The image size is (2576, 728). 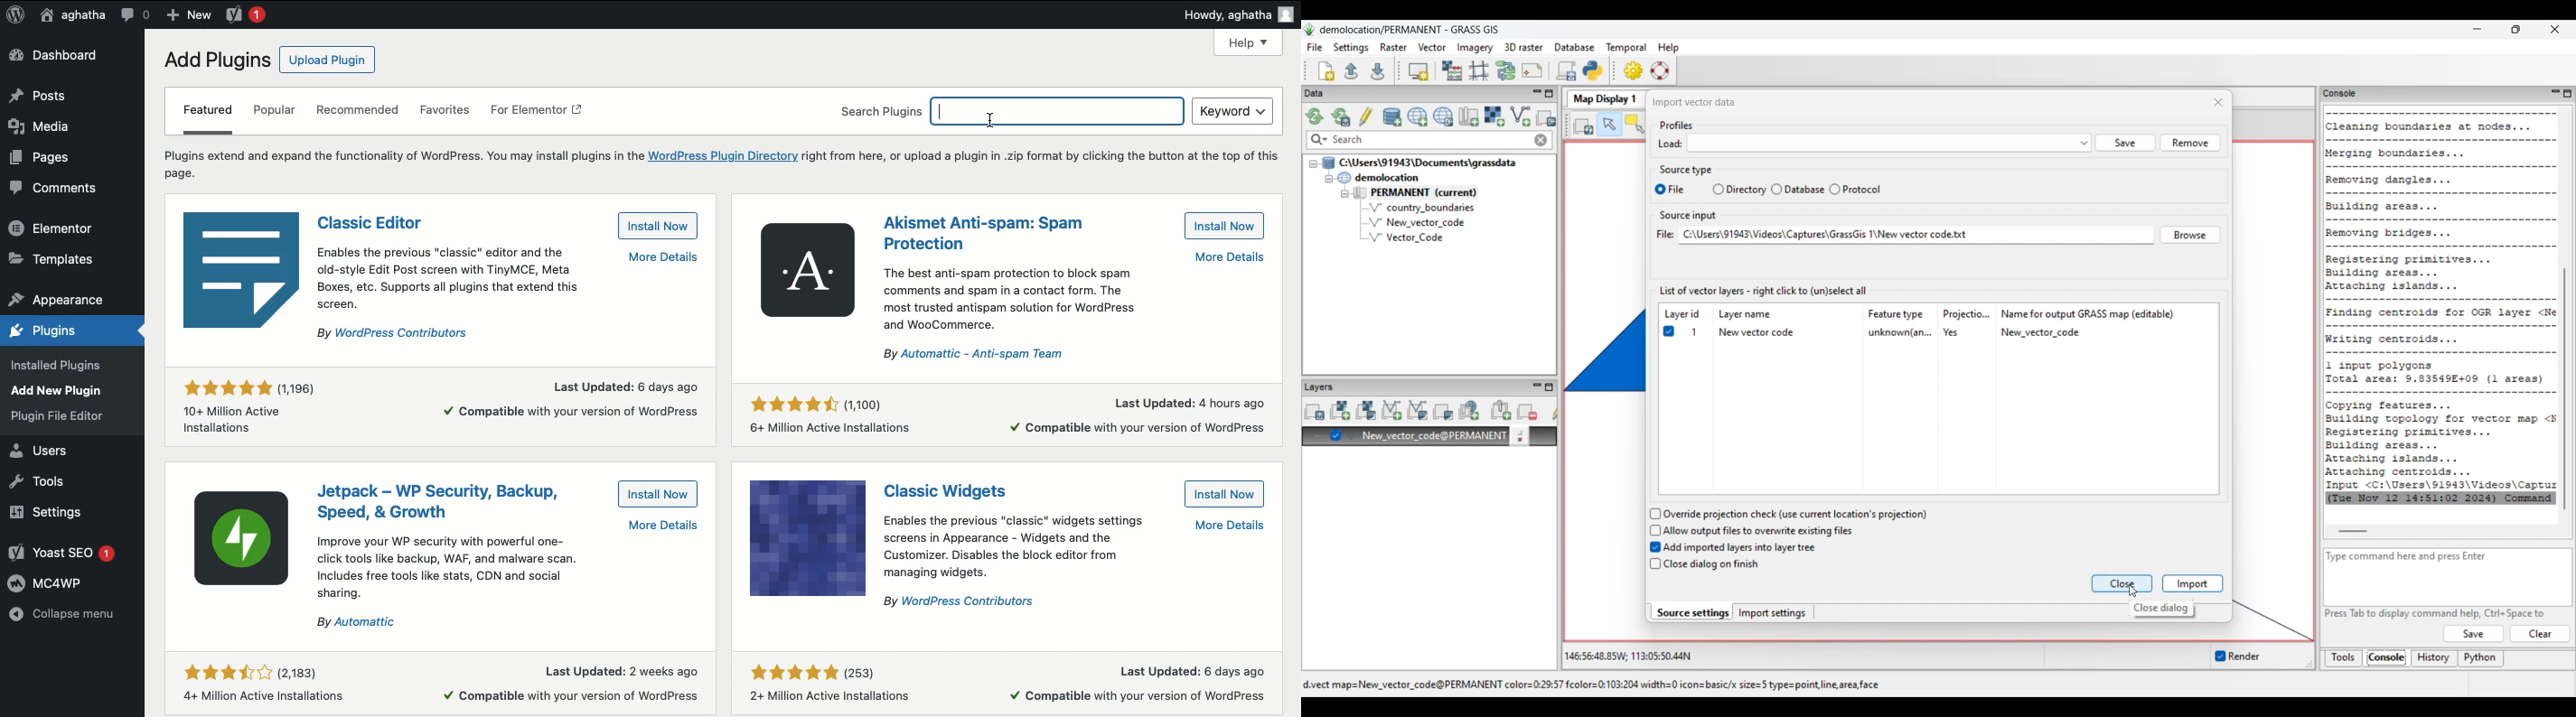 What do you see at coordinates (61, 329) in the screenshot?
I see `plugins` at bounding box center [61, 329].